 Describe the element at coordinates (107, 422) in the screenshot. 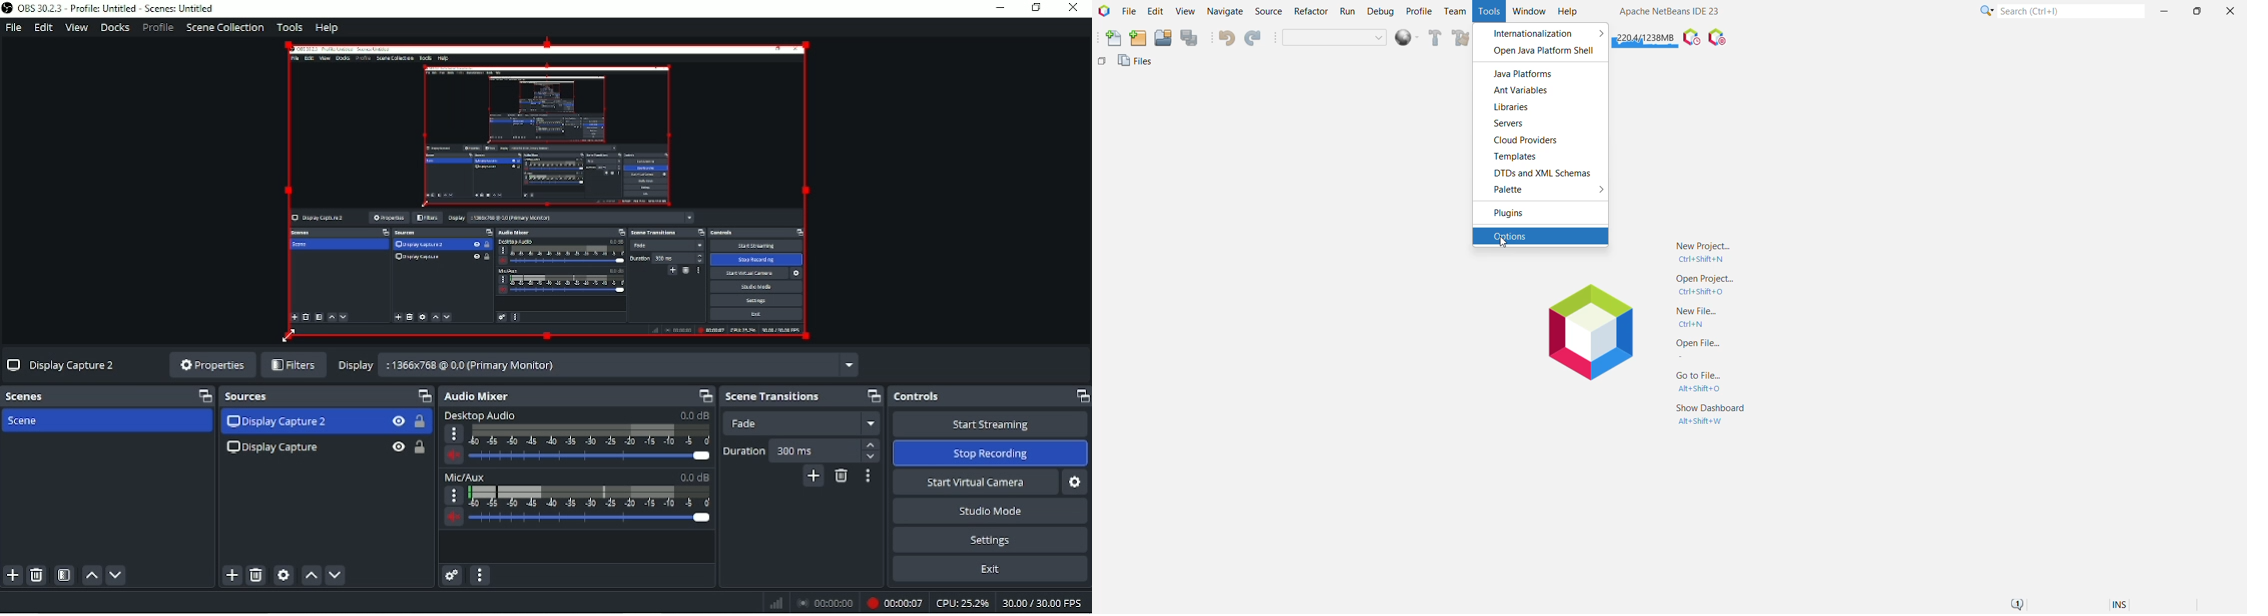

I see `Scene` at that location.